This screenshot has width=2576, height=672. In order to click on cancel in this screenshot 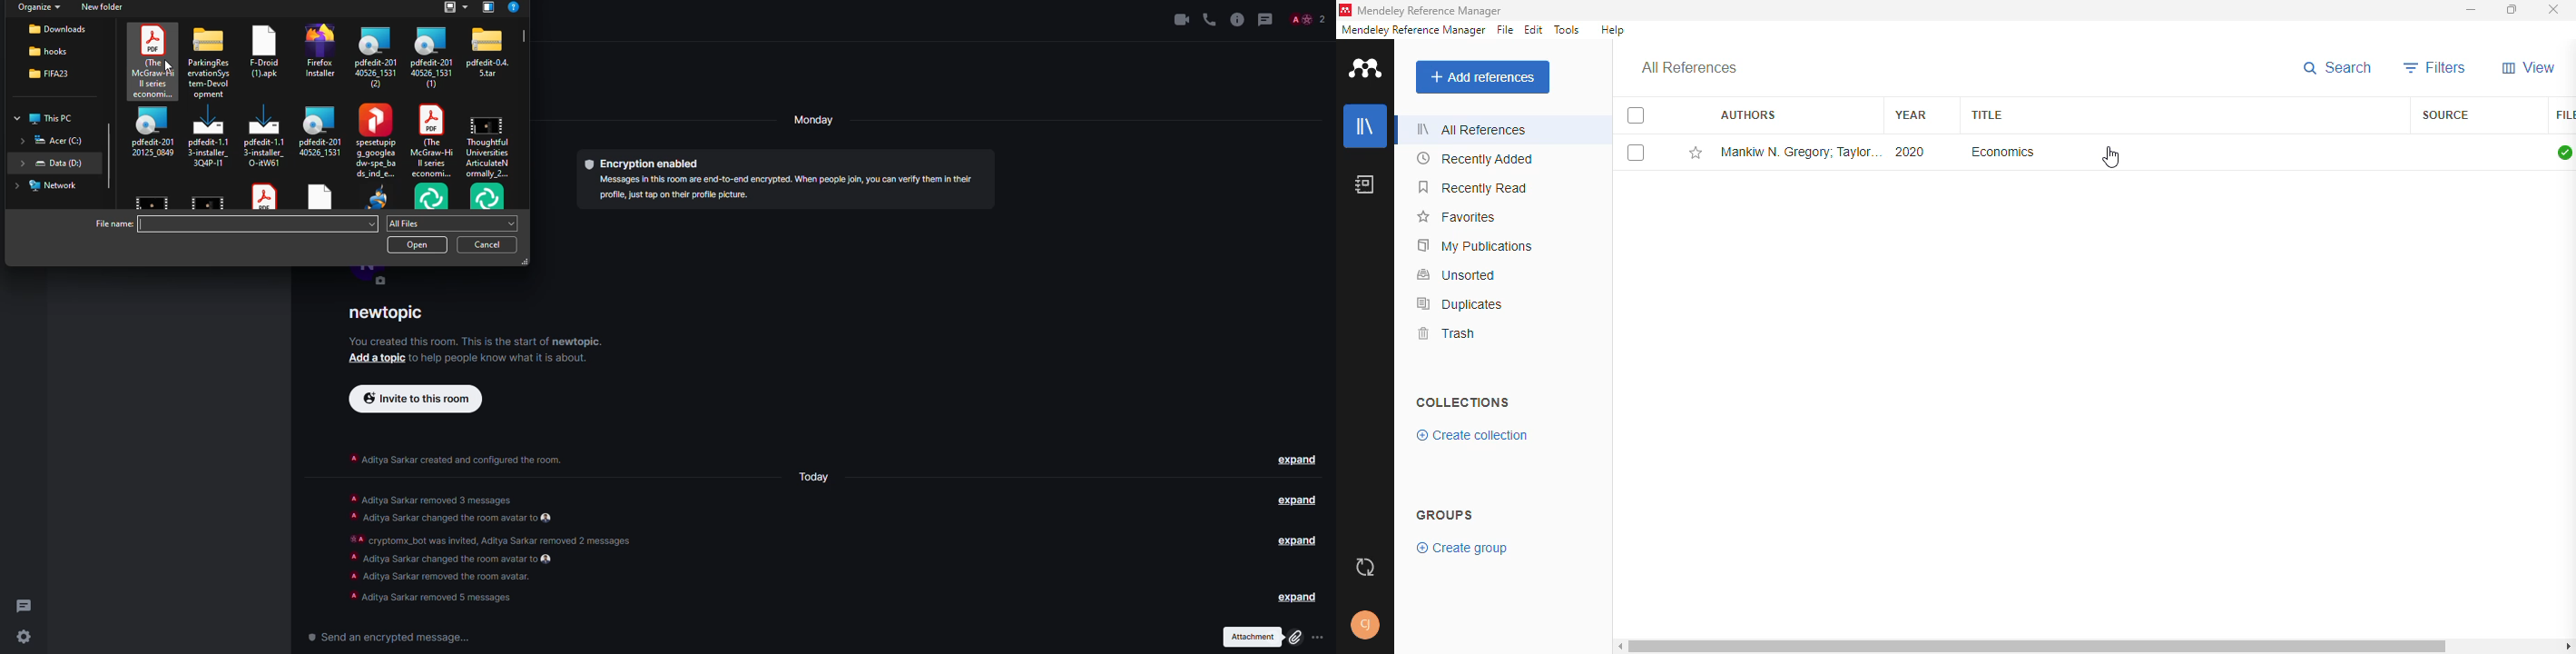, I will do `click(488, 244)`.